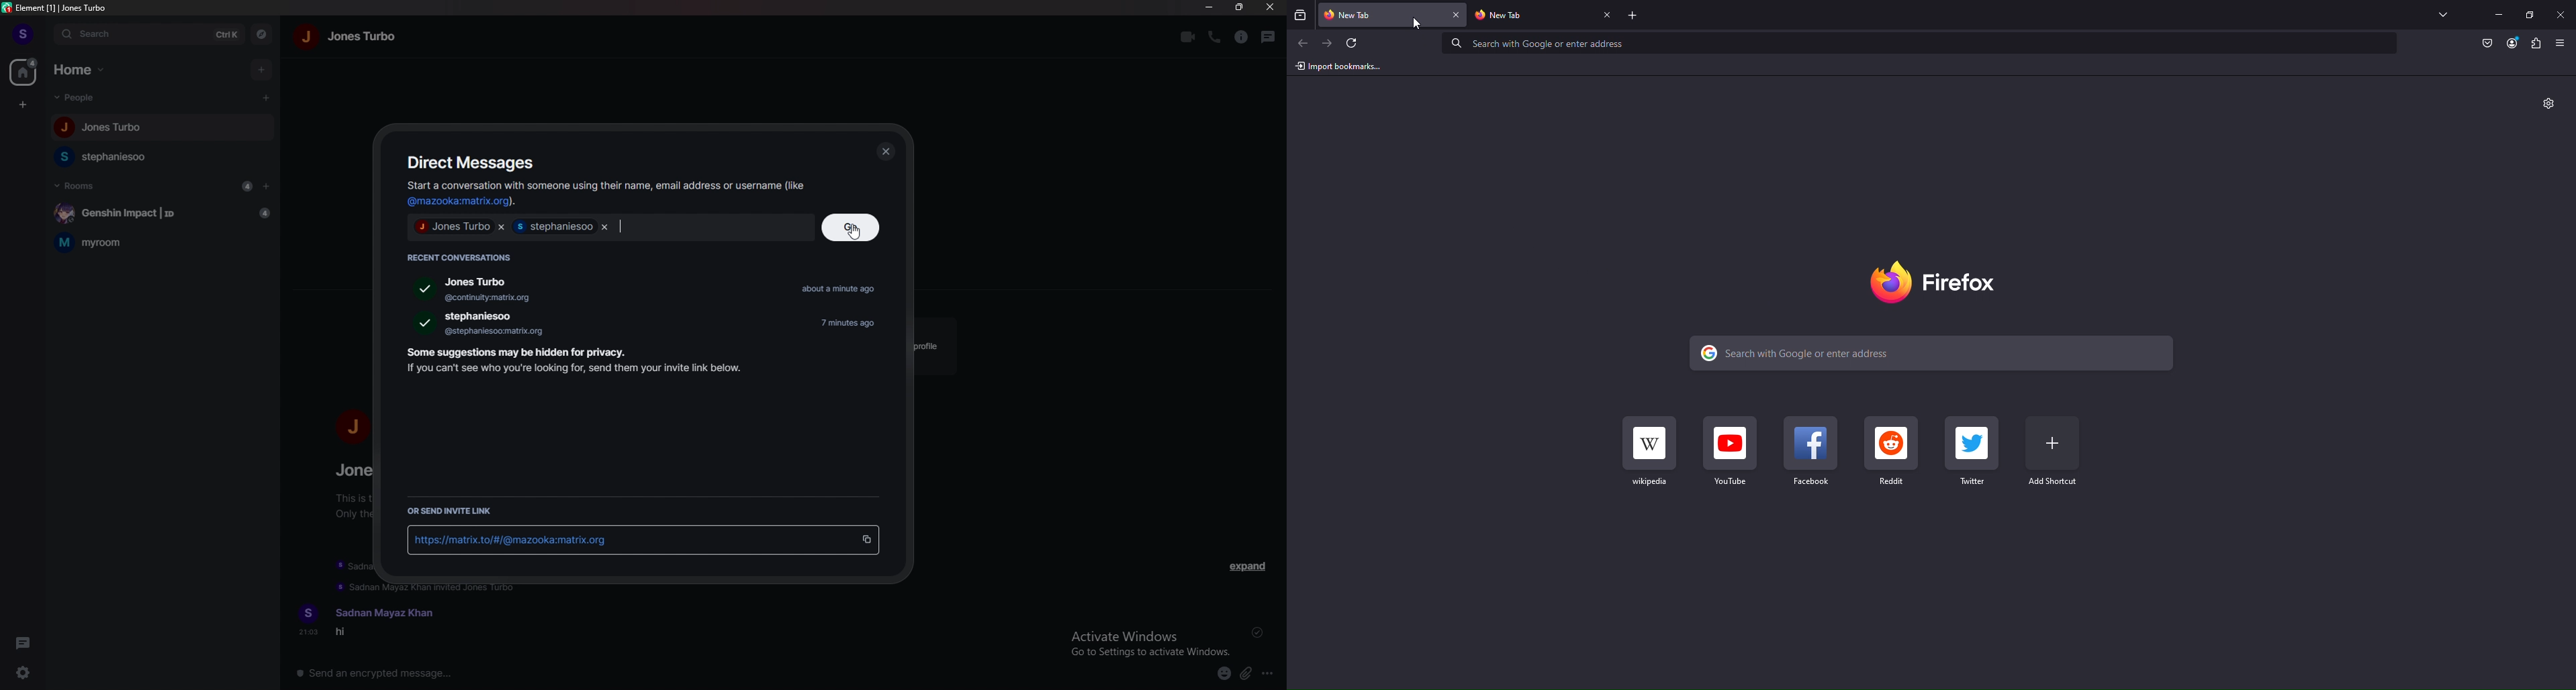 Image resolution: width=2576 pixels, height=700 pixels. What do you see at coordinates (1651, 450) in the screenshot?
I see `Wikipedia Shortcut` at bounding box center [1651, 450].